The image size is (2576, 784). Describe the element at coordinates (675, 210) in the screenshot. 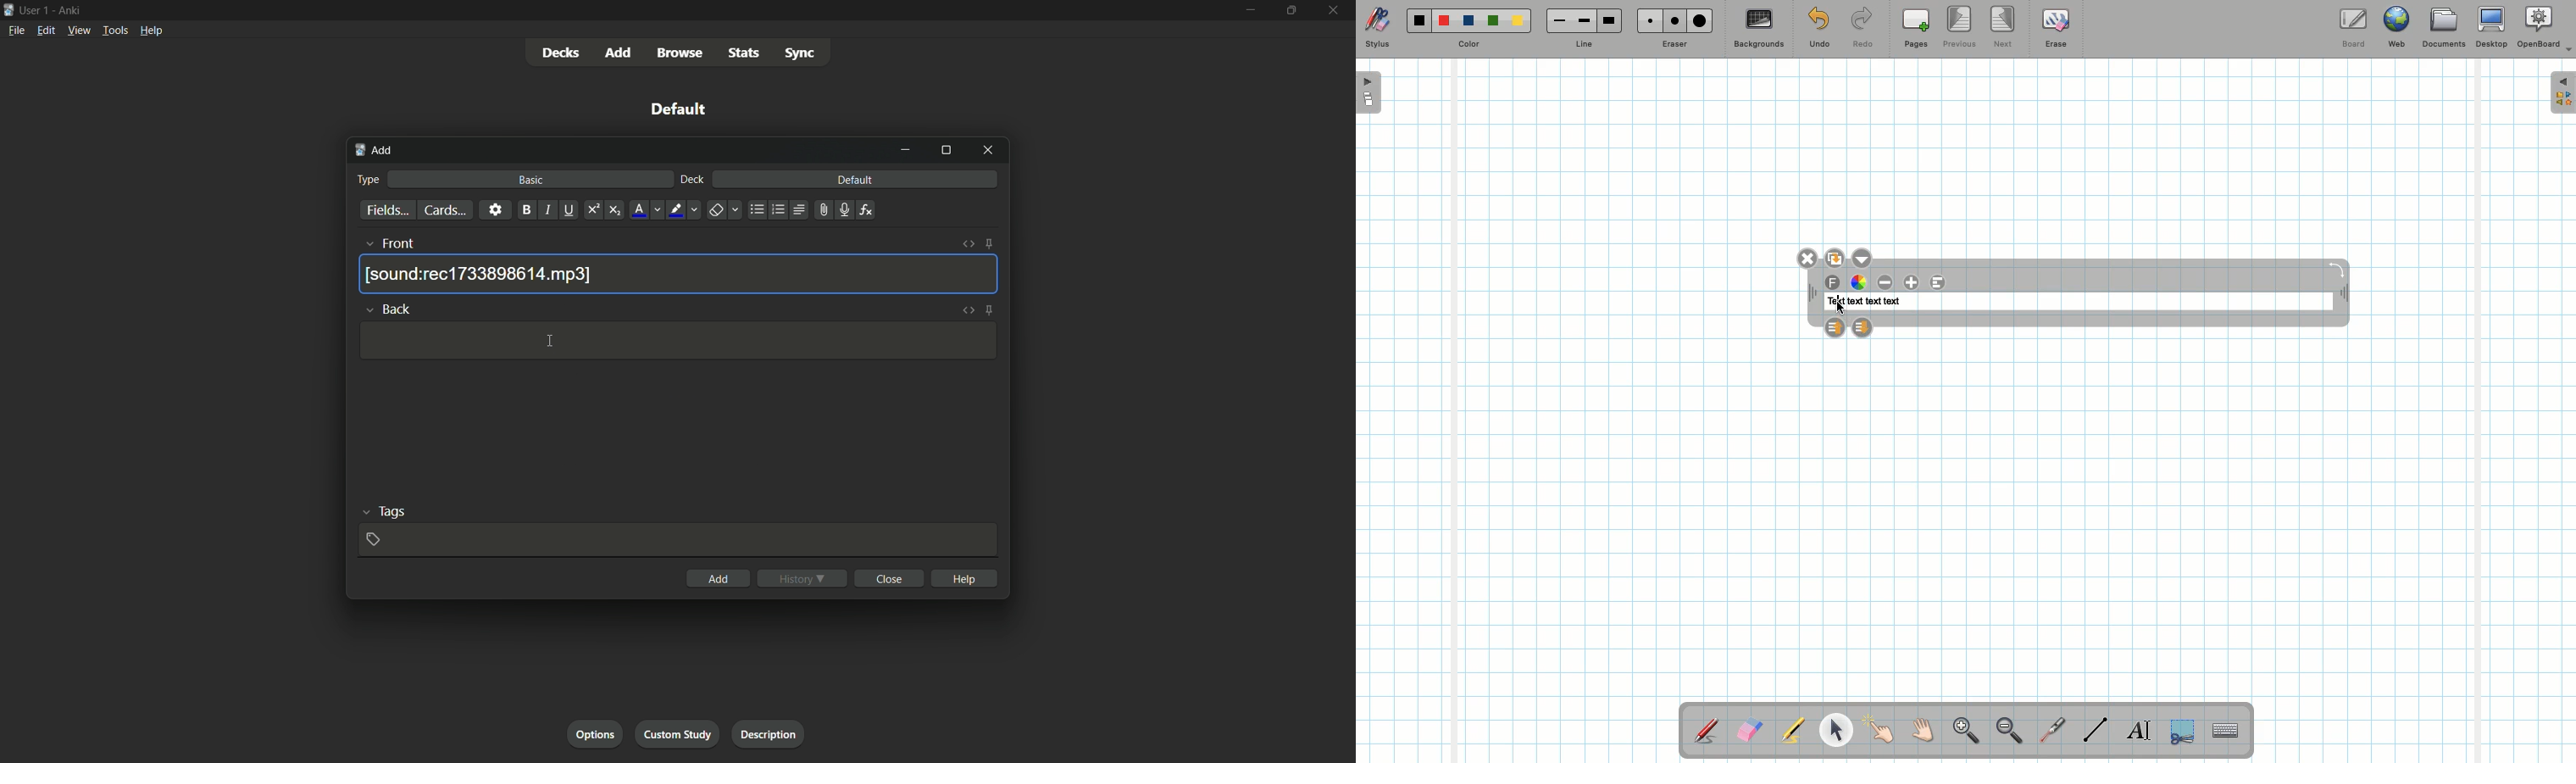

I see `highlight text` at that location.